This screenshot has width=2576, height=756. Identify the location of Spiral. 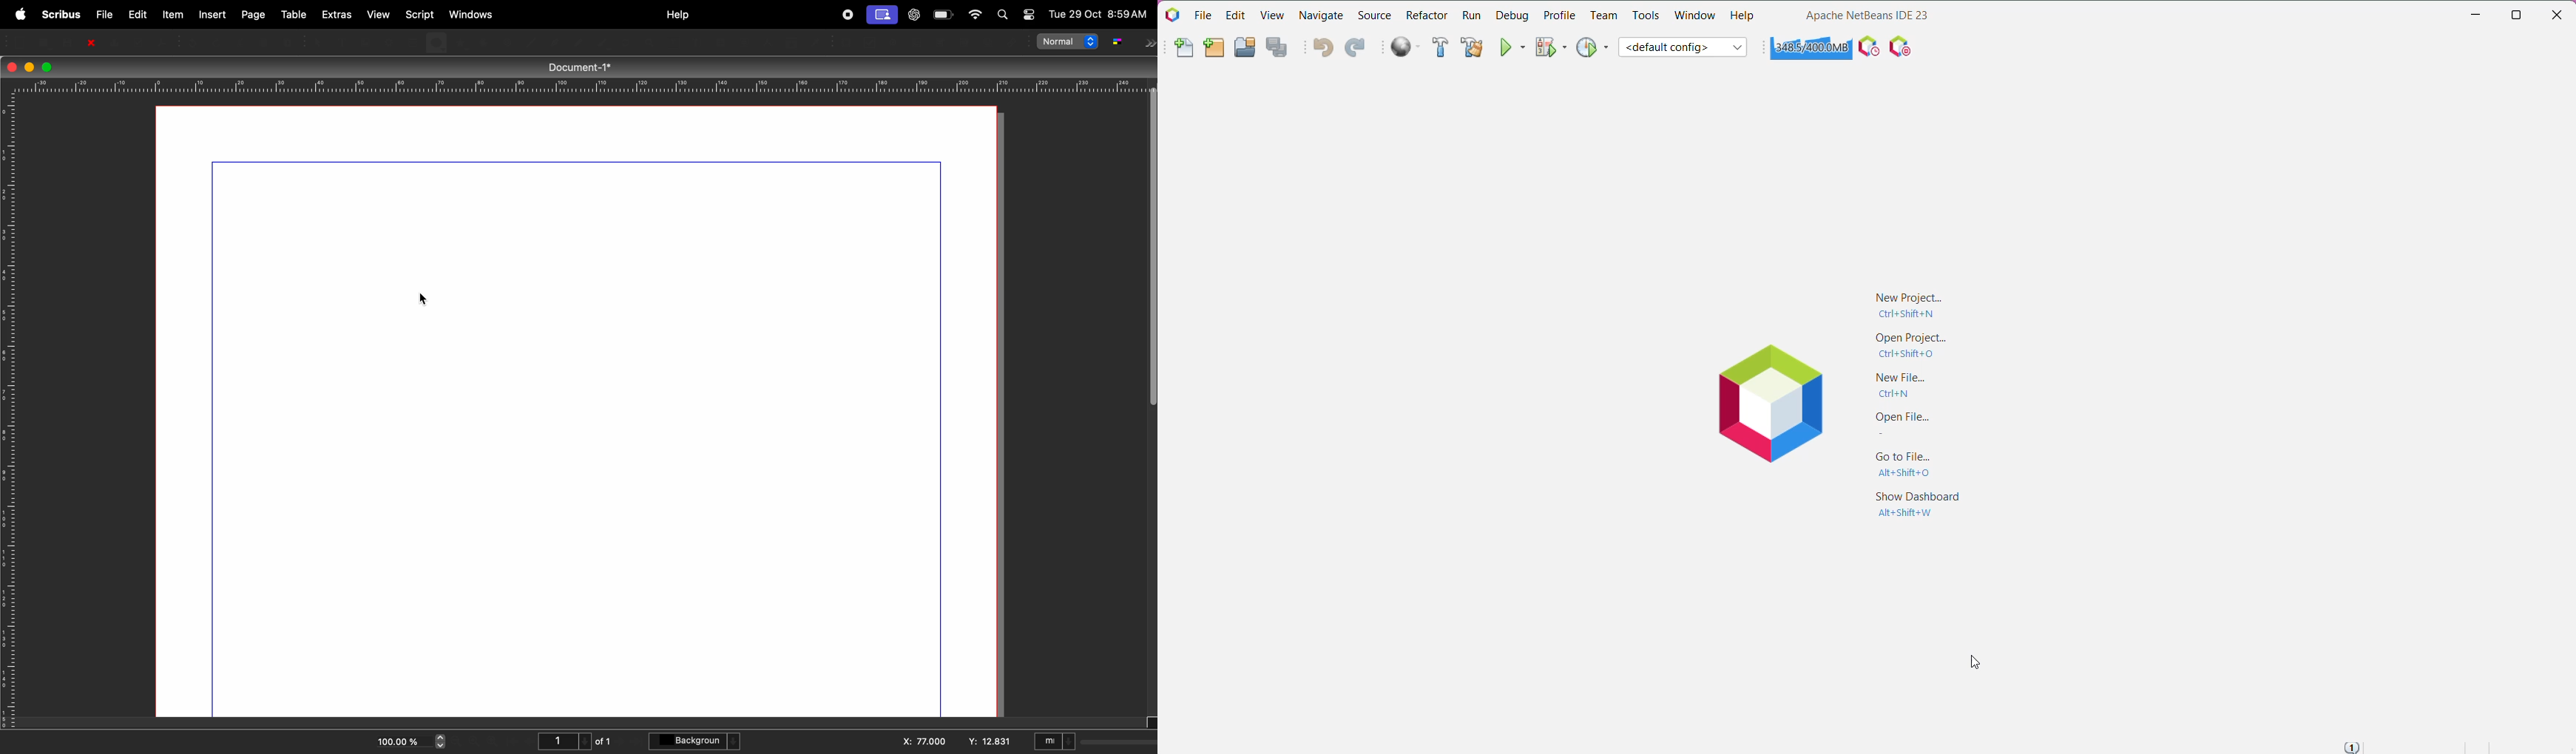
(507, 42).